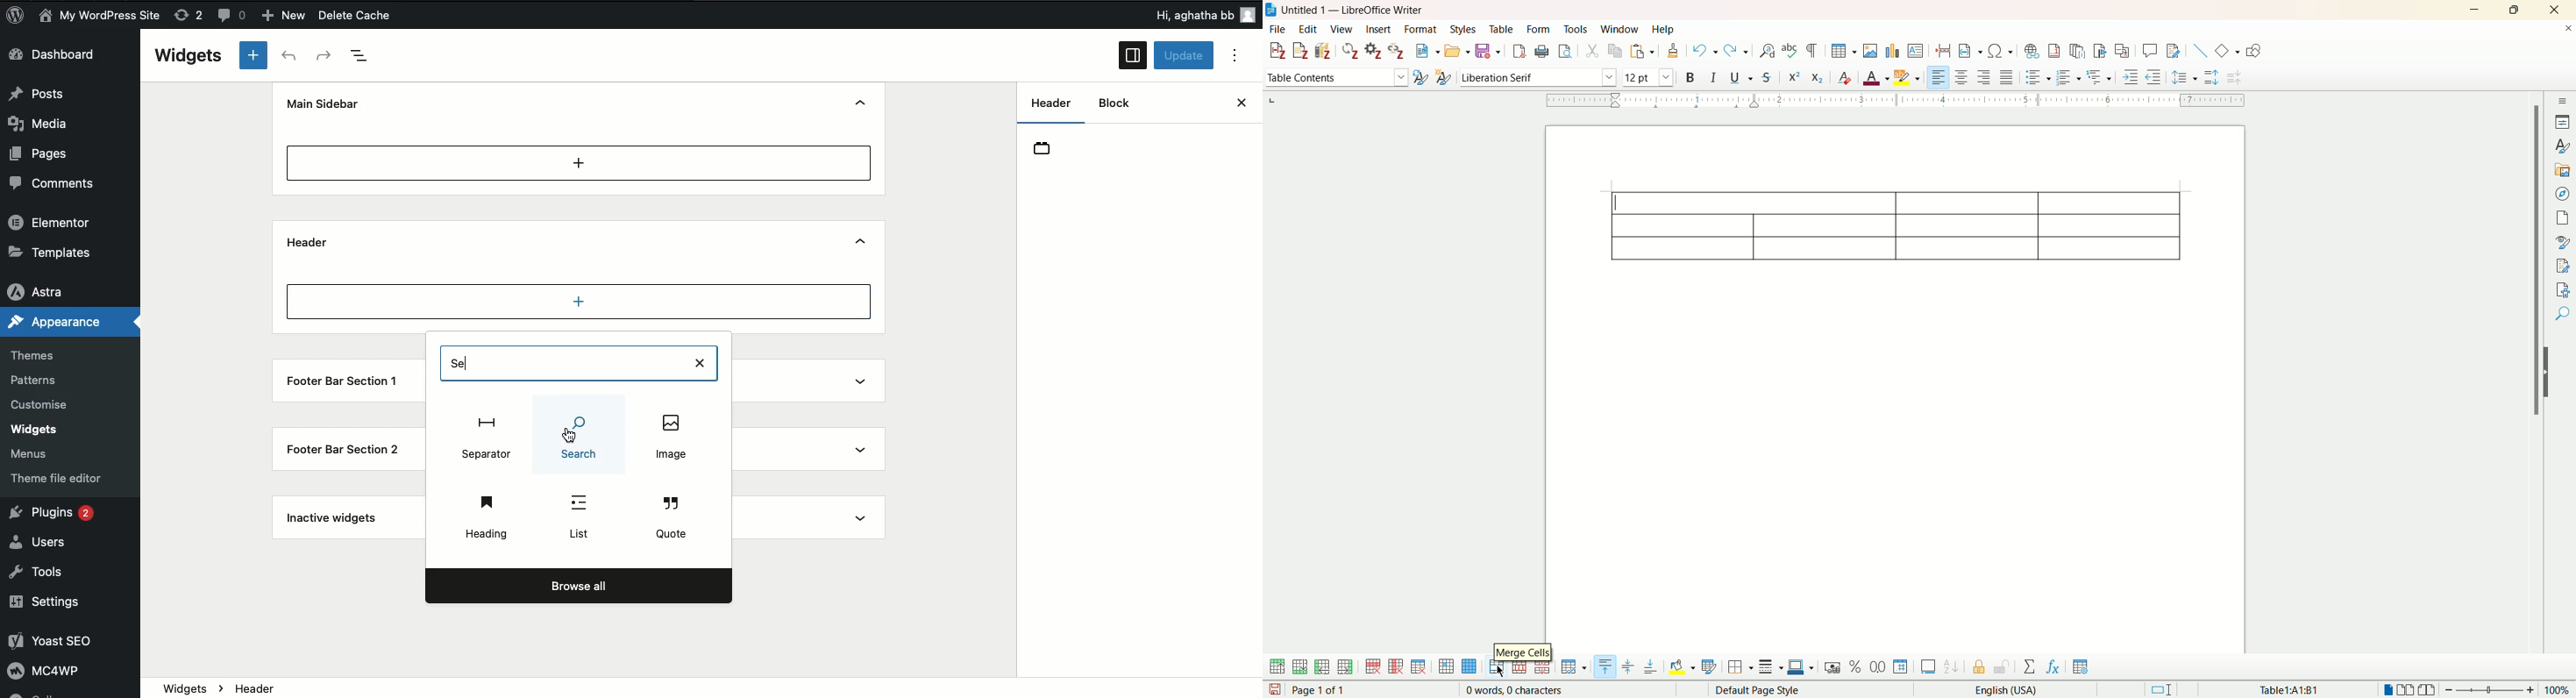  I want to click on increase paragraph spacing, so click(2213, 77).